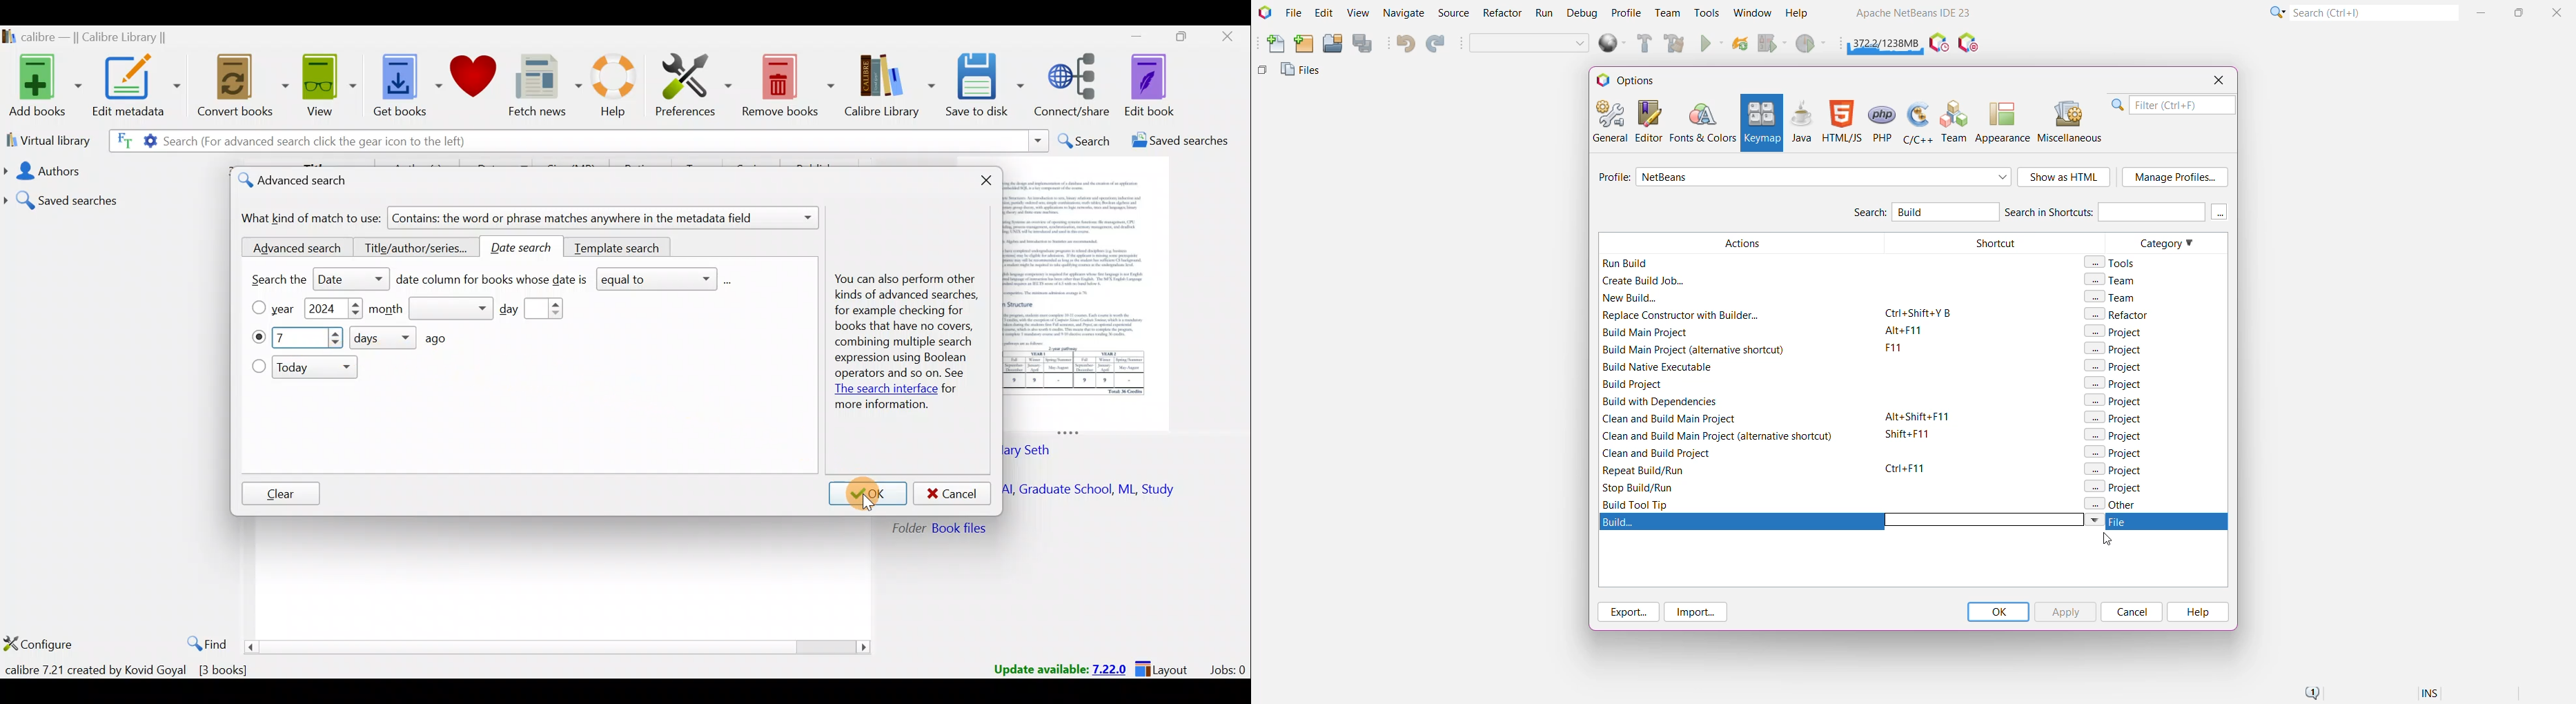 The width and height of the screenshot is (2576, 728). I want to click on equal to, so click(665, 280).